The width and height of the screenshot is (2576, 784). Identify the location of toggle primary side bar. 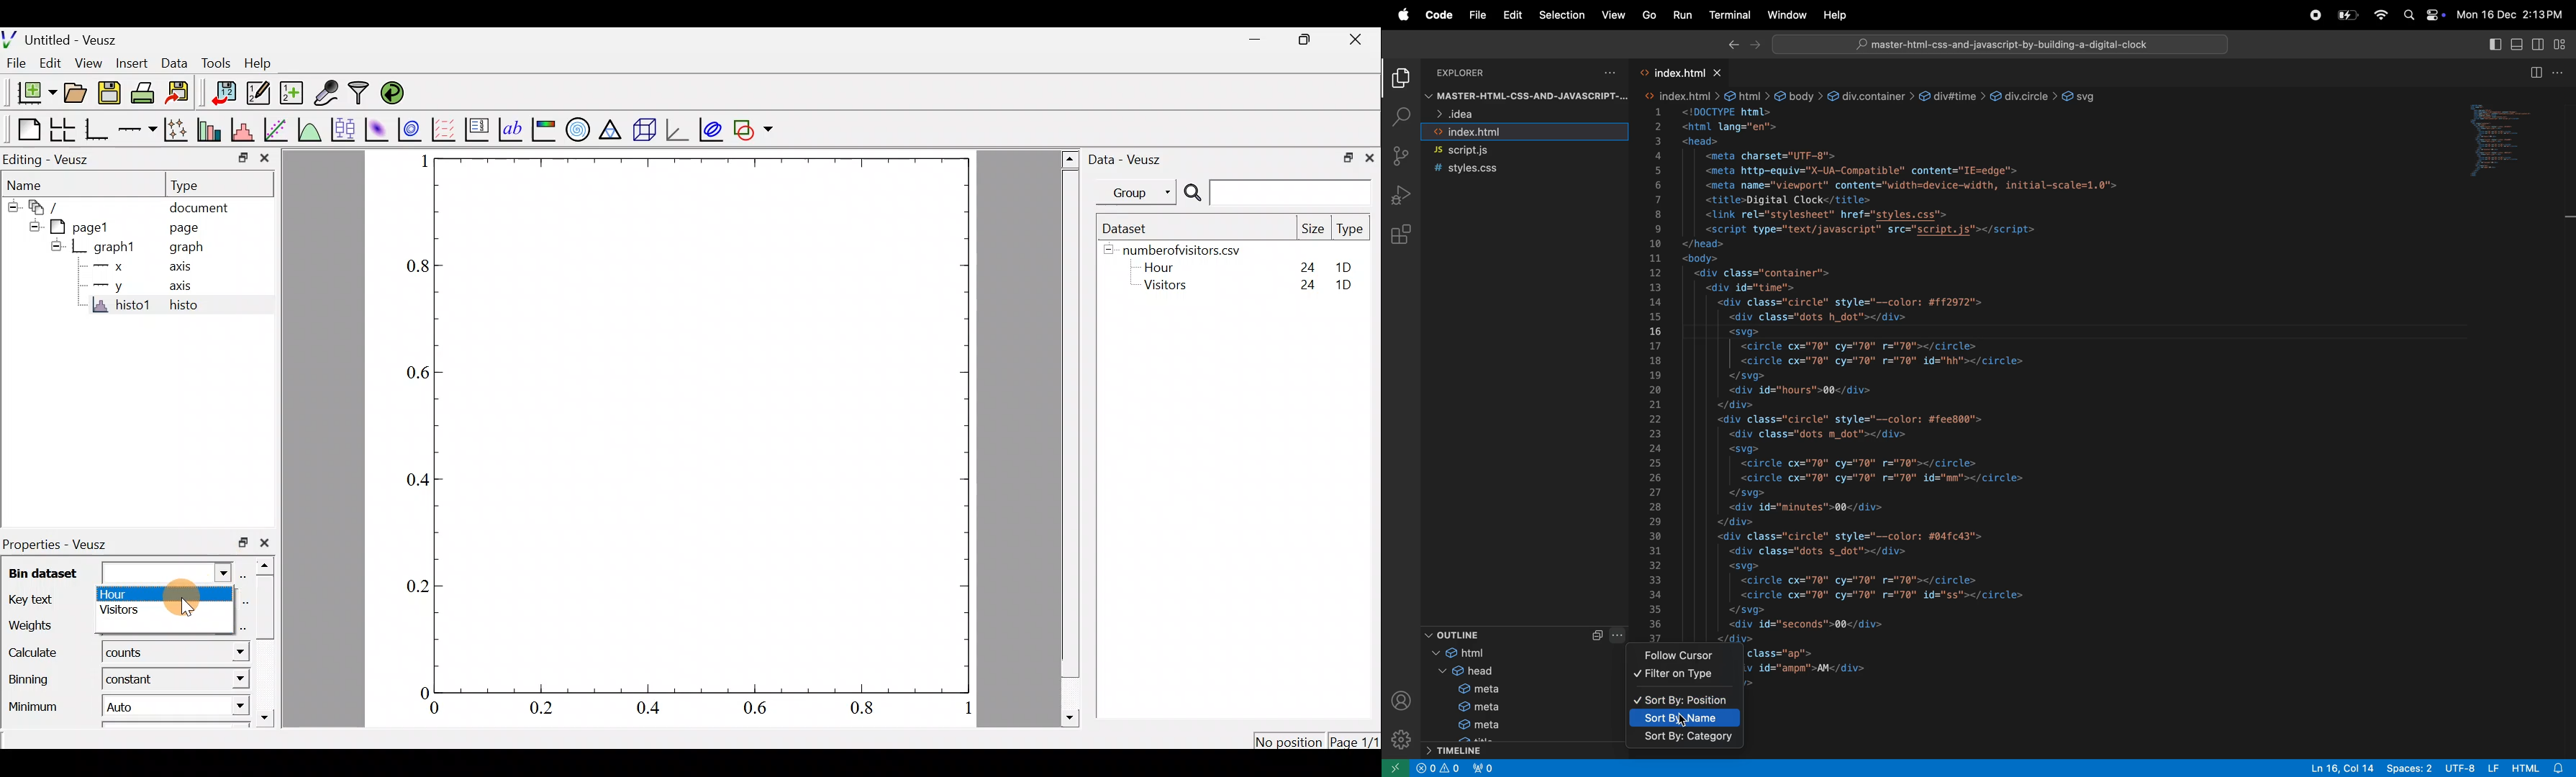
(2495, 43).